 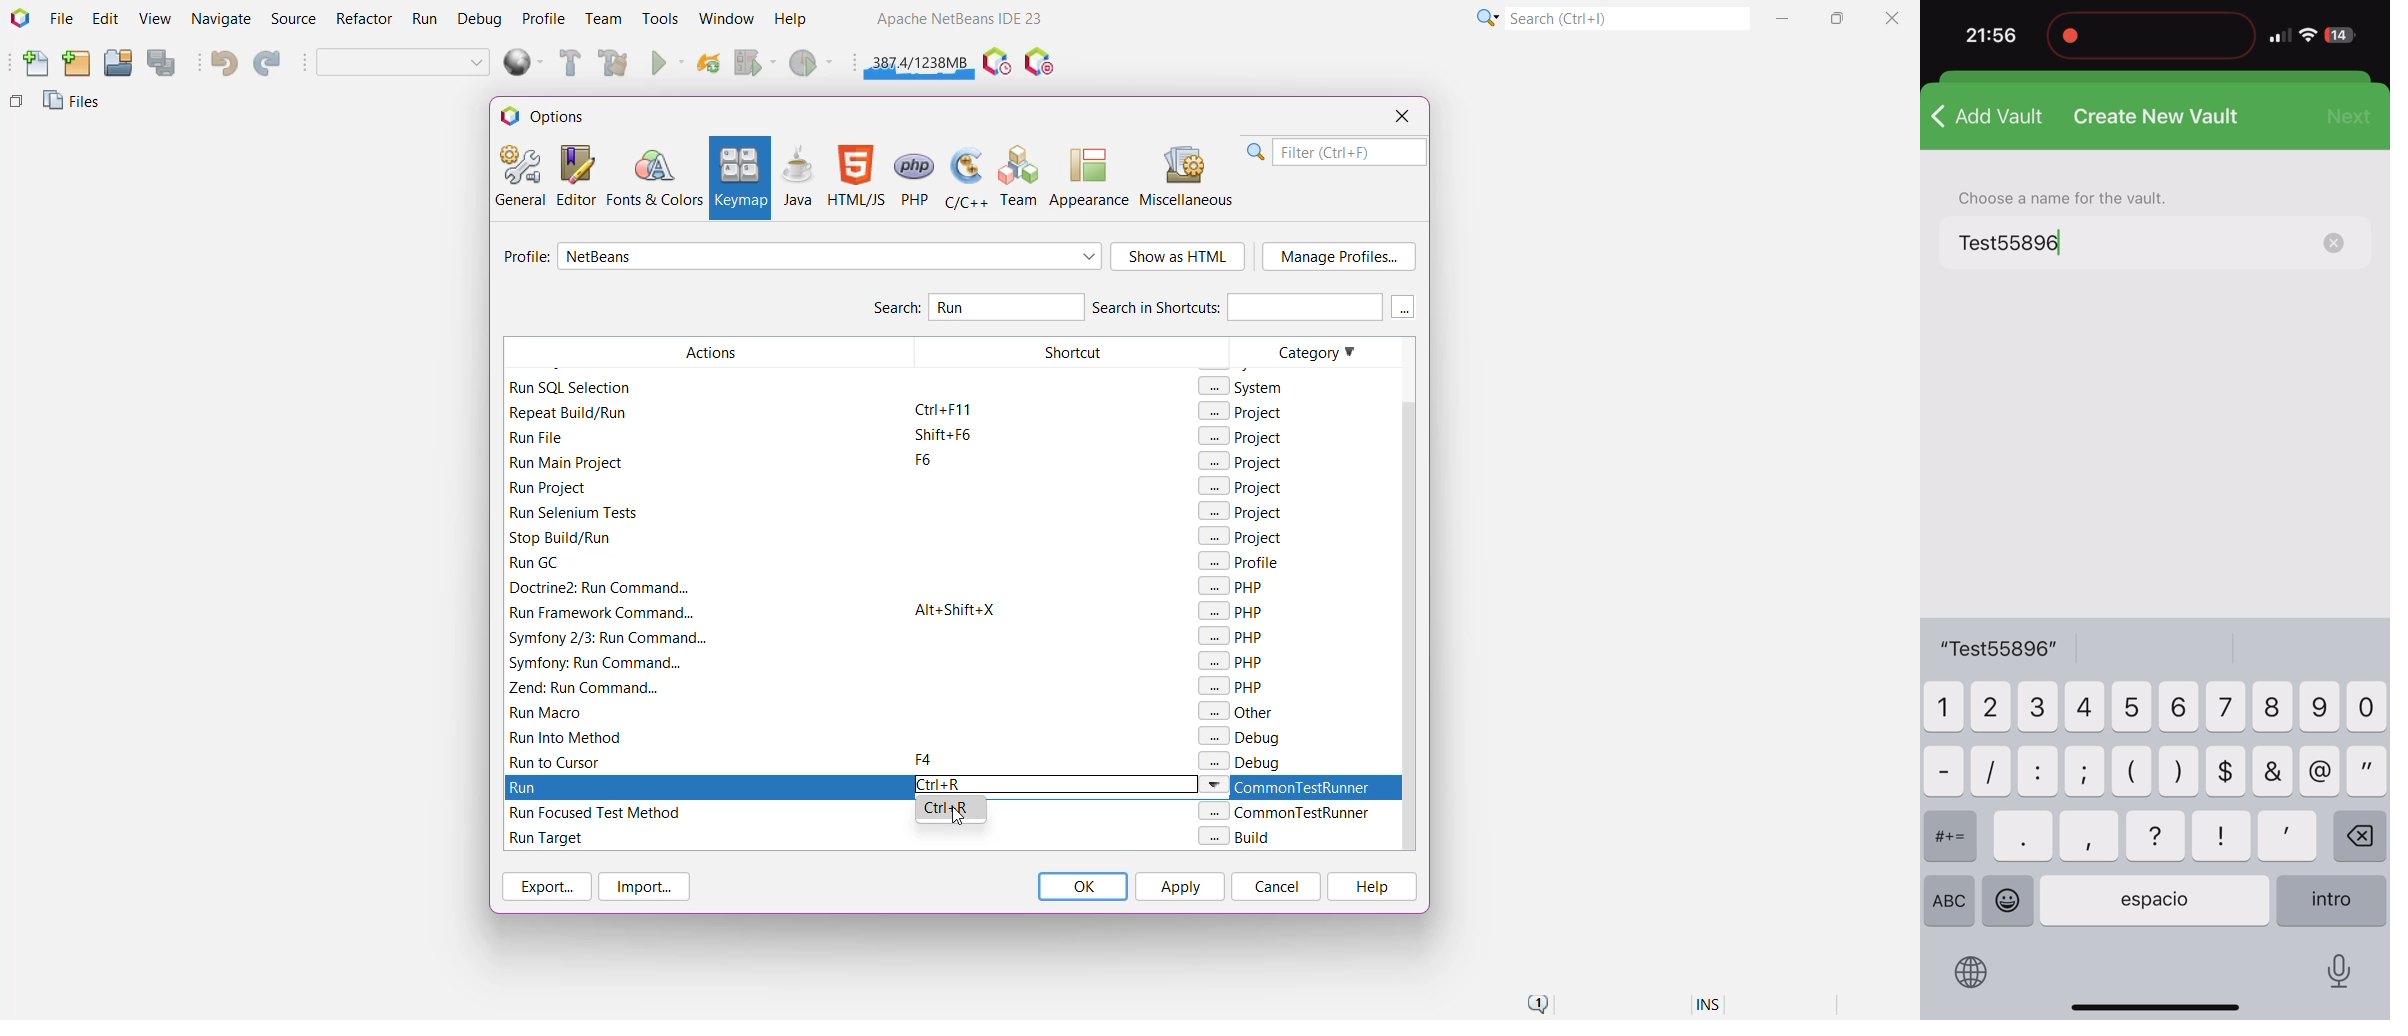 What do you see at coordinates (1987, 116) in the screenshot?
I see `add vault` at bounding box center [1987, 116].